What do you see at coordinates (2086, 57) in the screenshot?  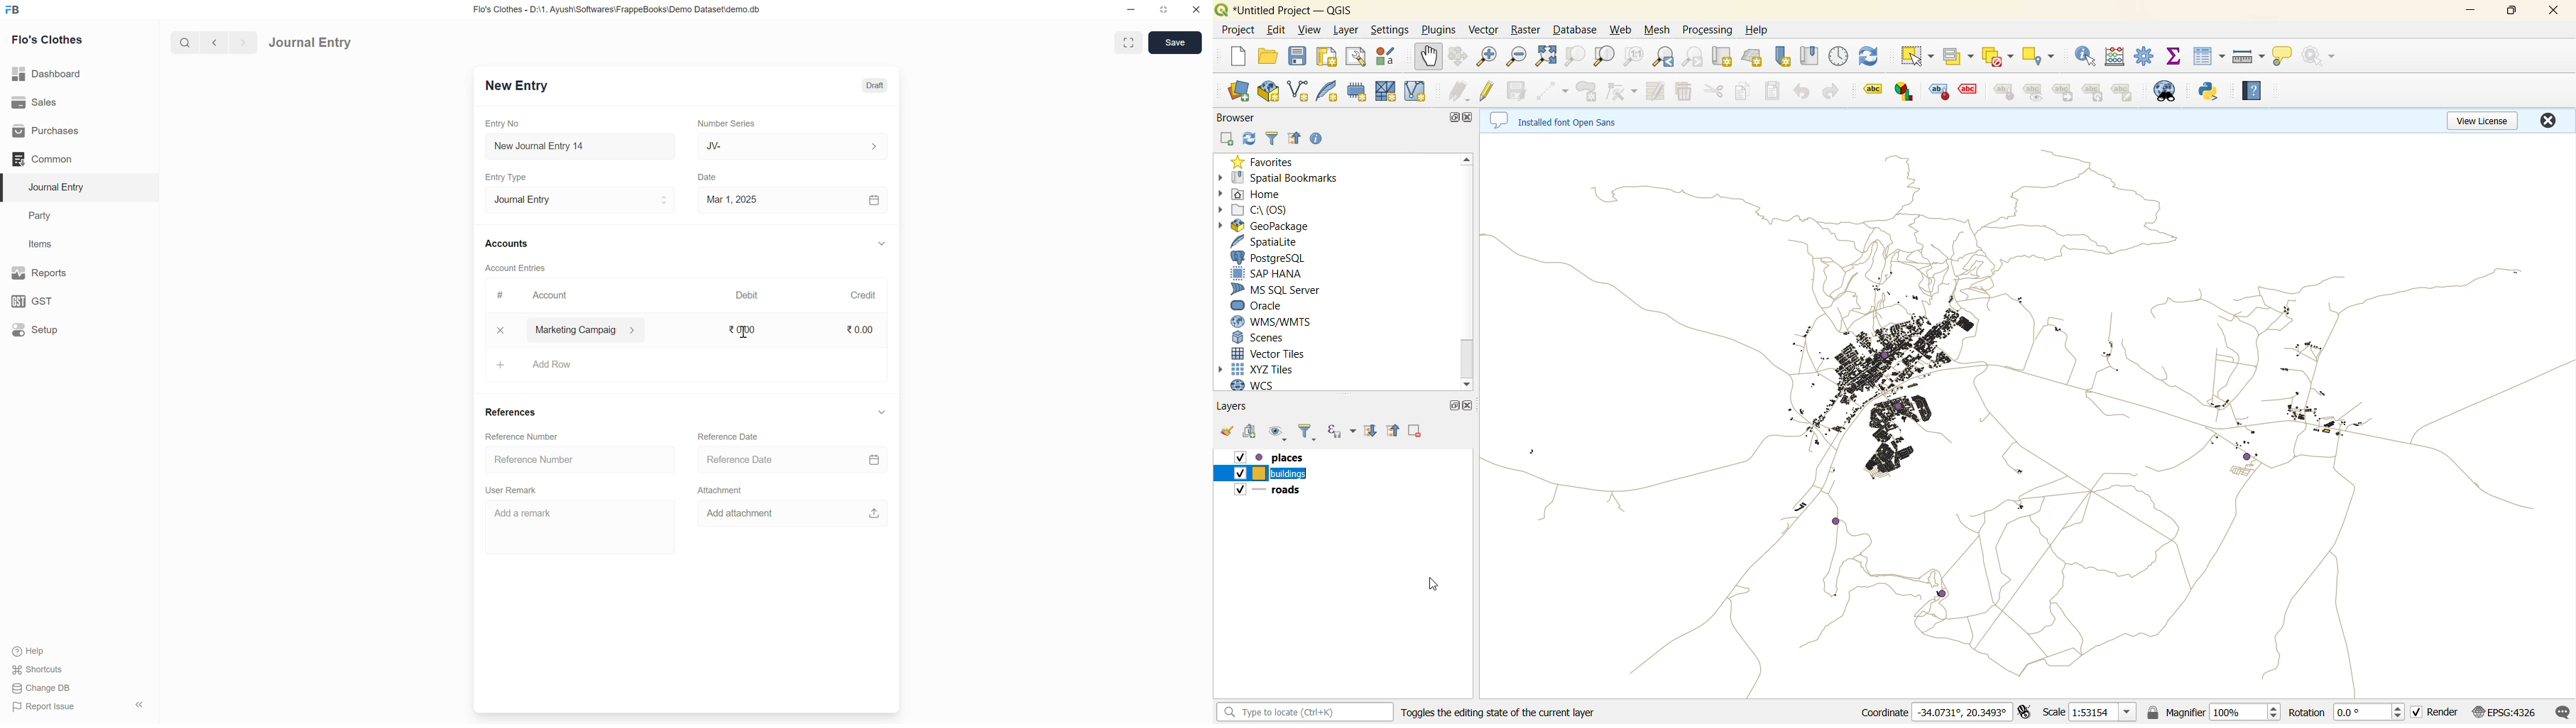 I see `identify features` at bounding box center [2086, 57].